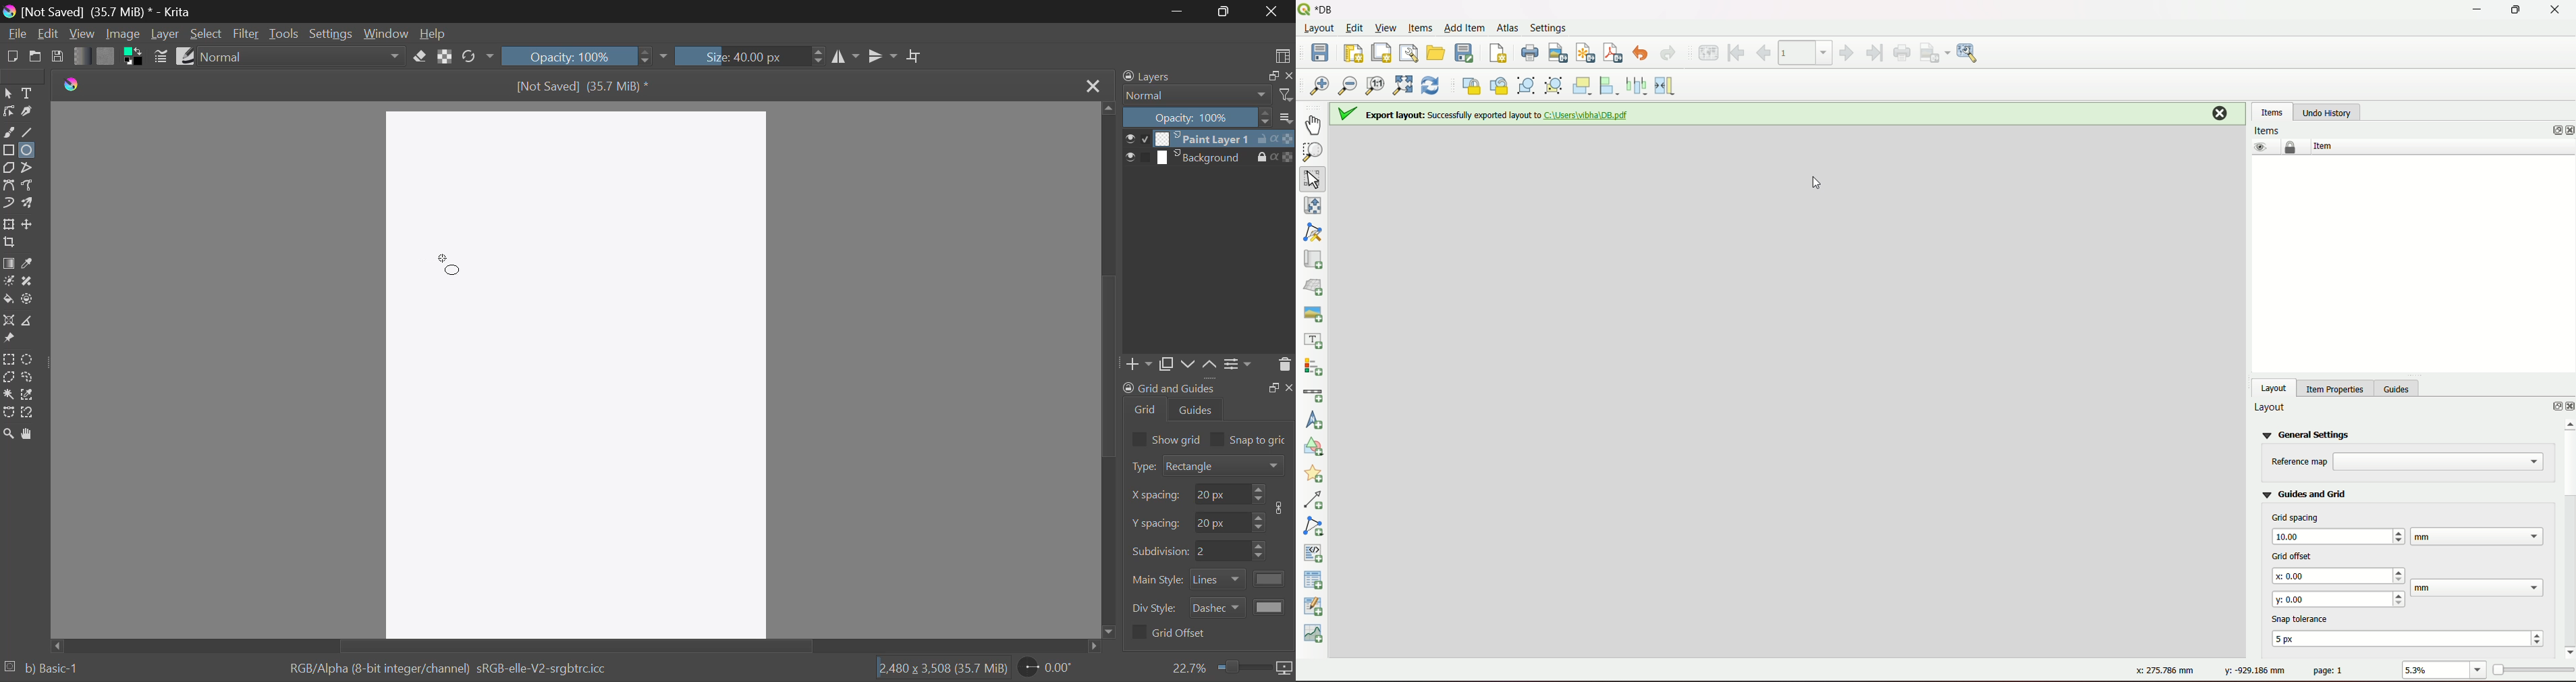 The width and height of the screenshot is (2576, 700). I want to click on zoom full, so click(1401, 87).